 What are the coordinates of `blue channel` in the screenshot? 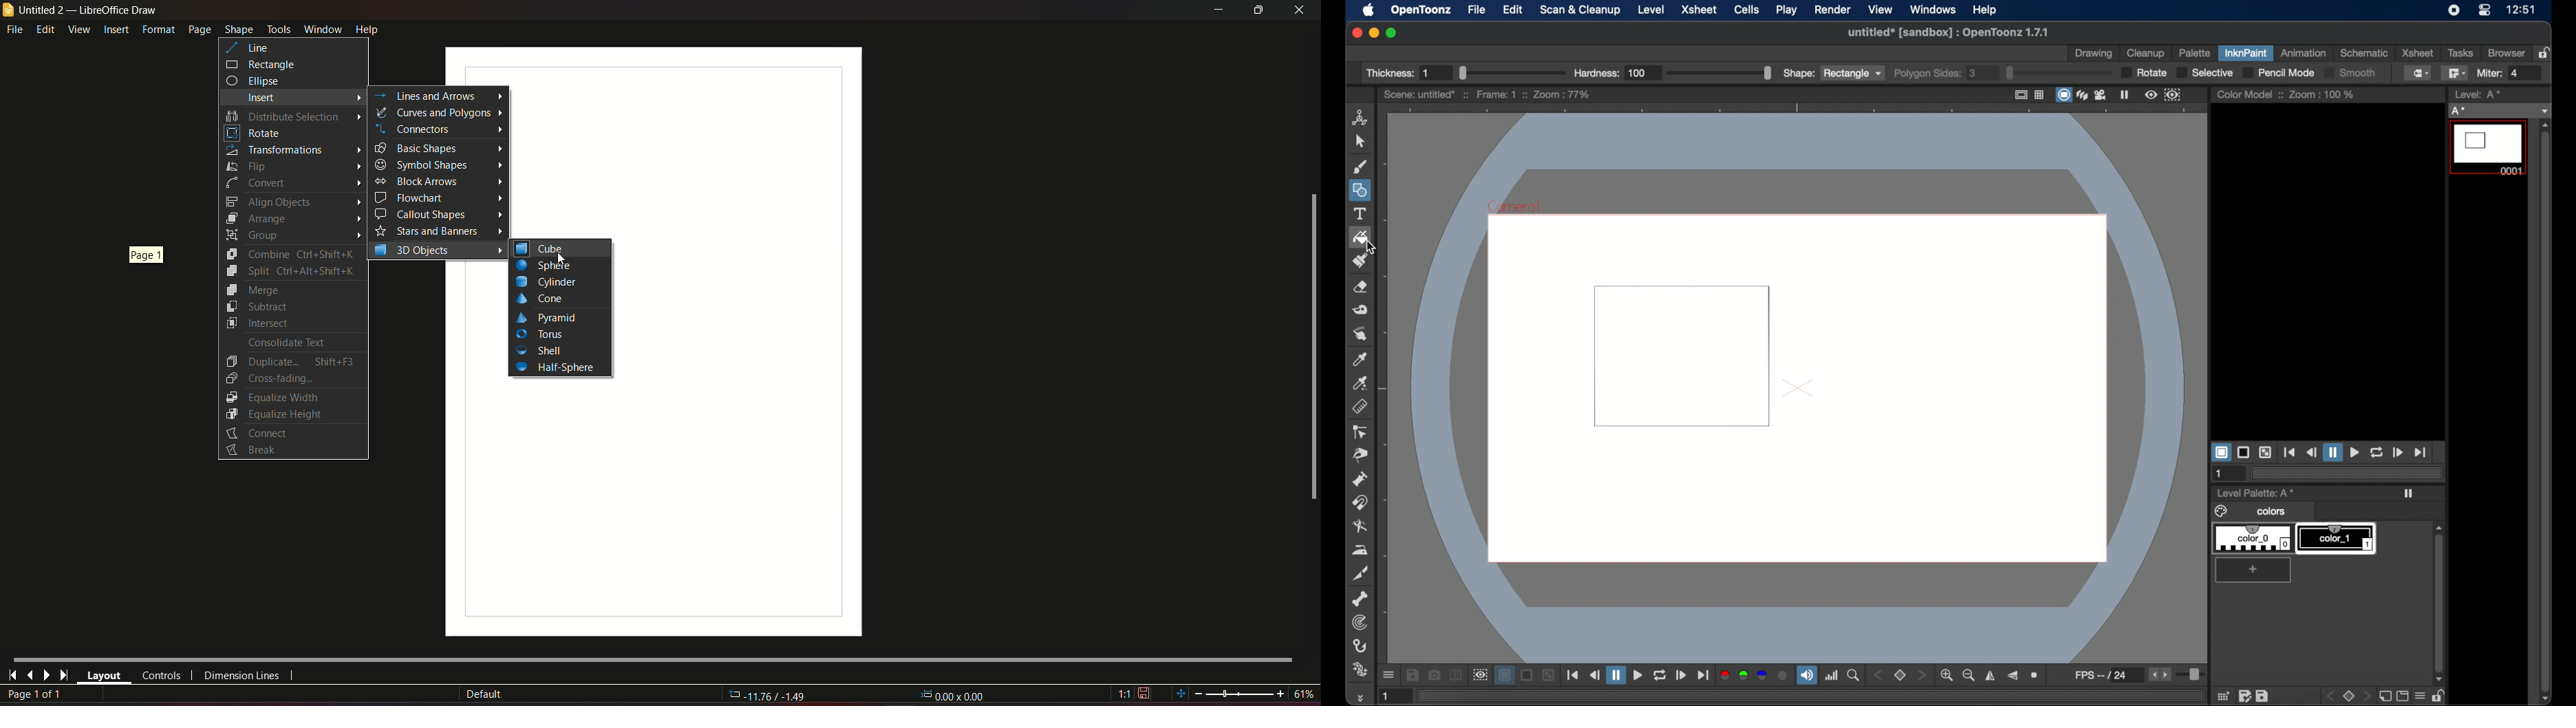 It's located at (1762, 675).